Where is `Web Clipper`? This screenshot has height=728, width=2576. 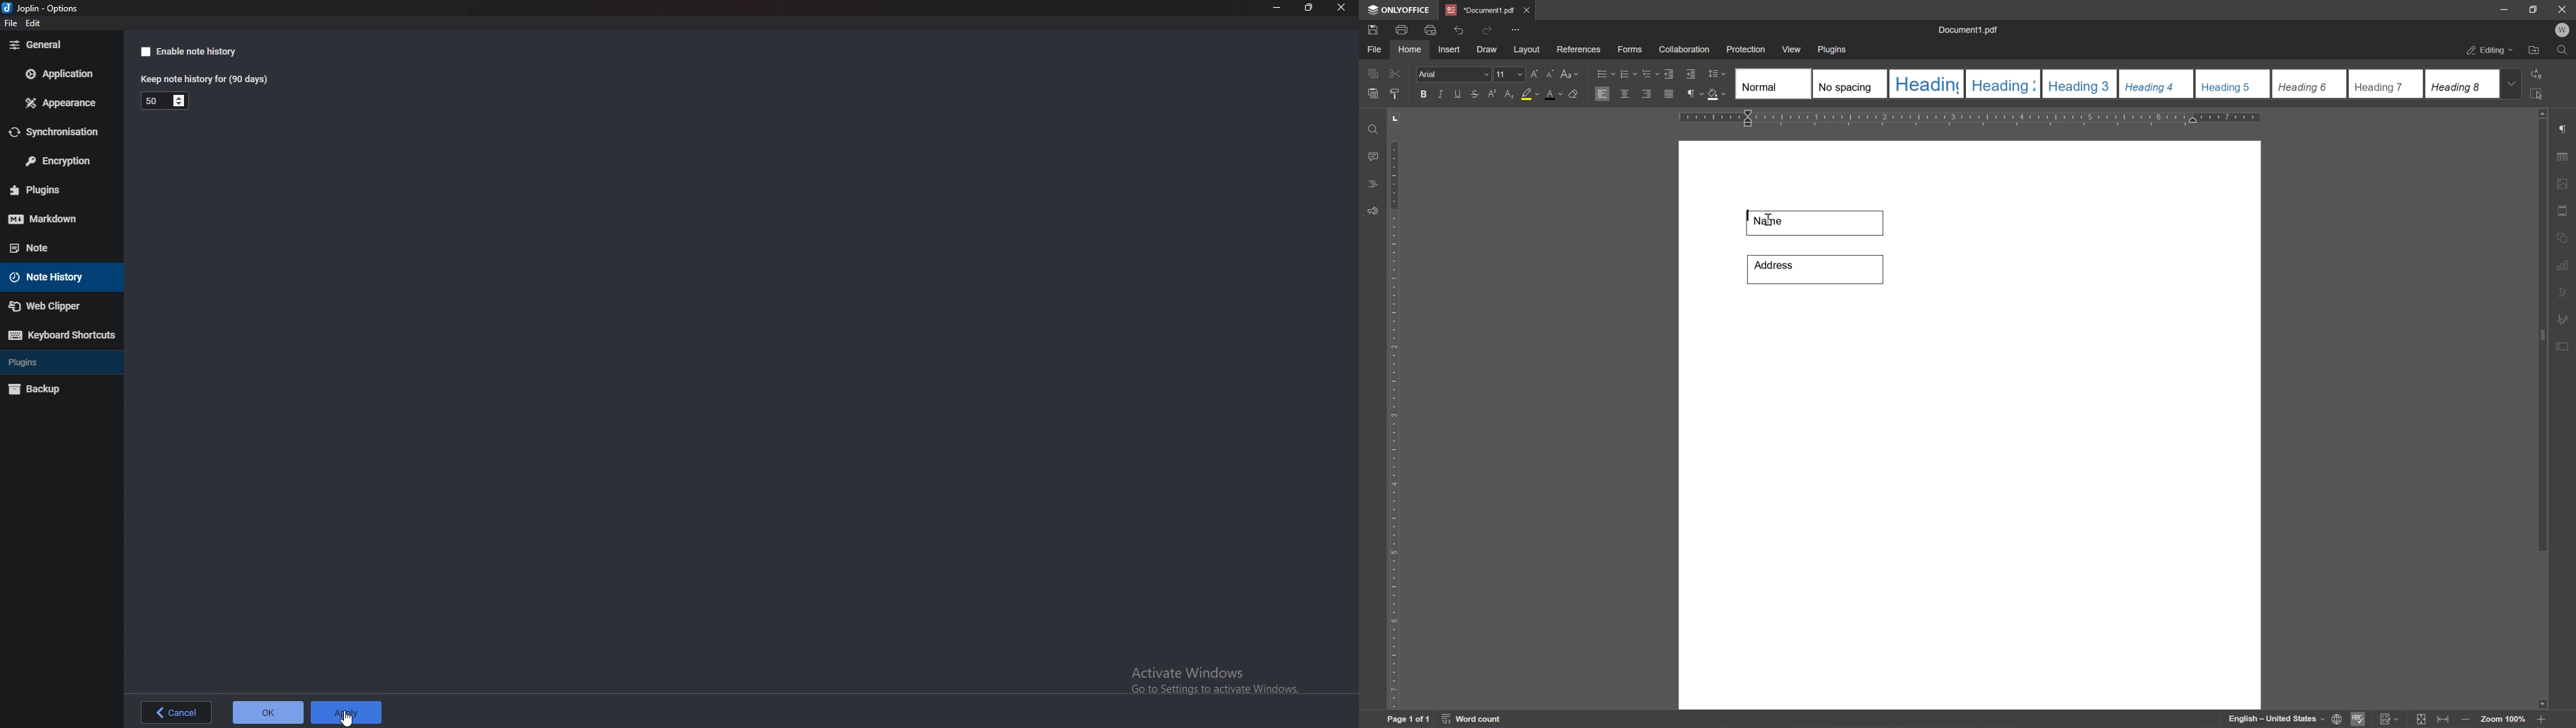 Web Clipper is located at coordinates (56, 306).